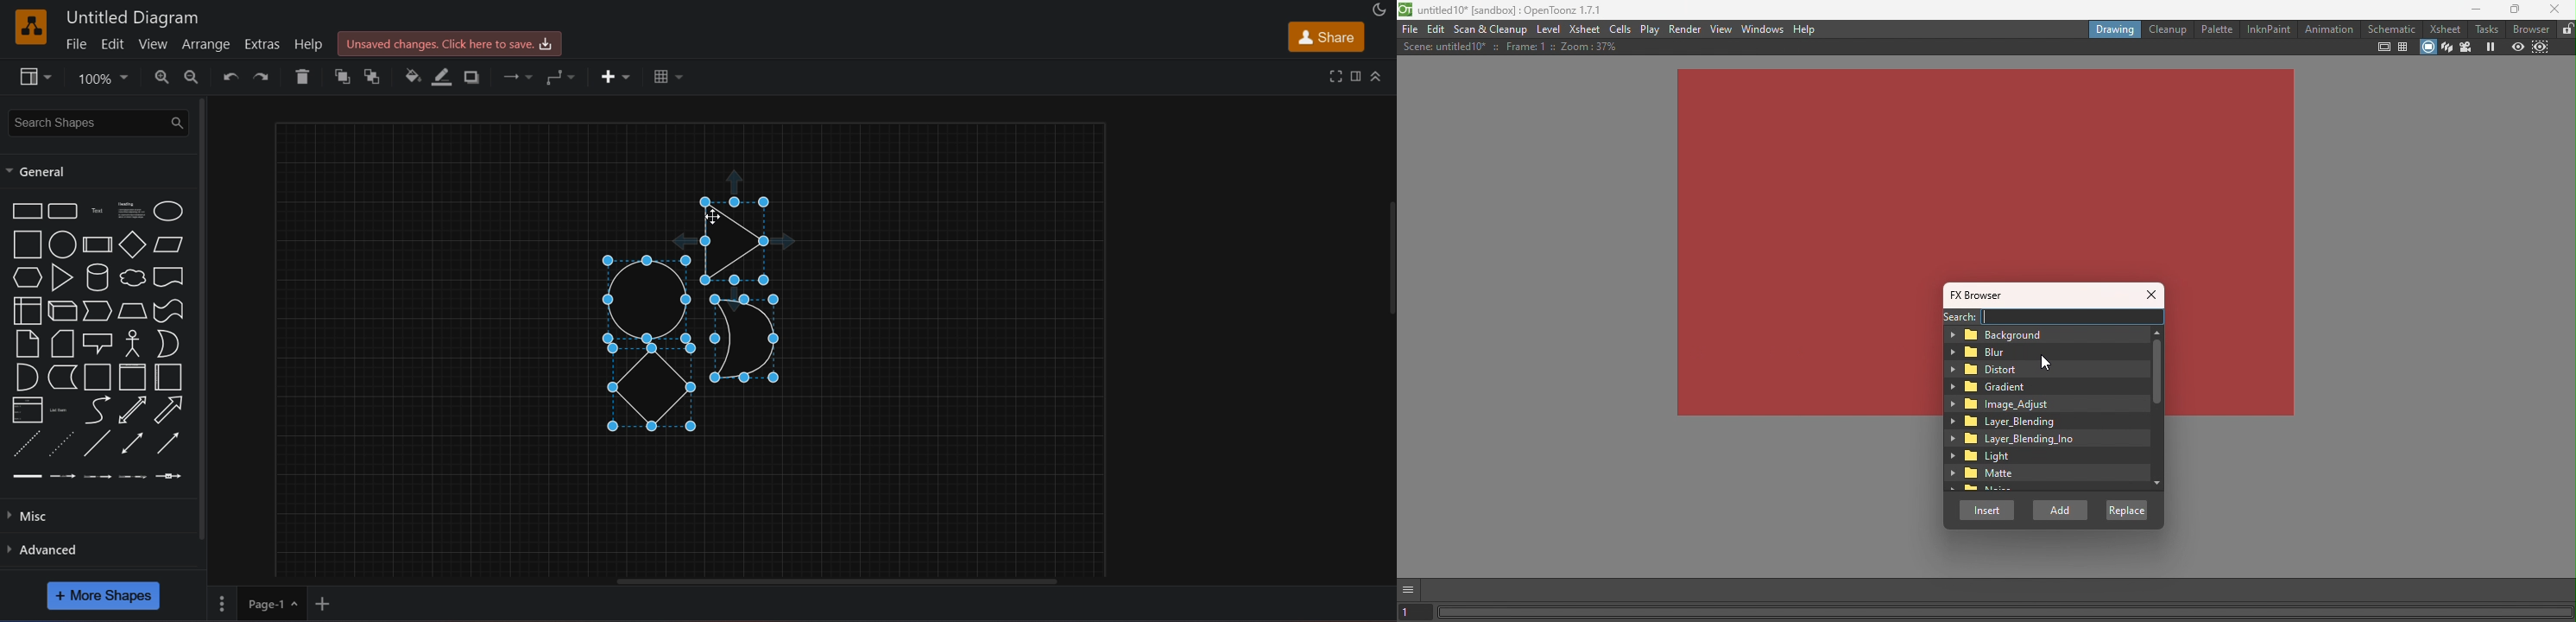  What do you see at coordinates (345, 77) in the screenshot?
I see `to front` at bounding box center [345, 77].